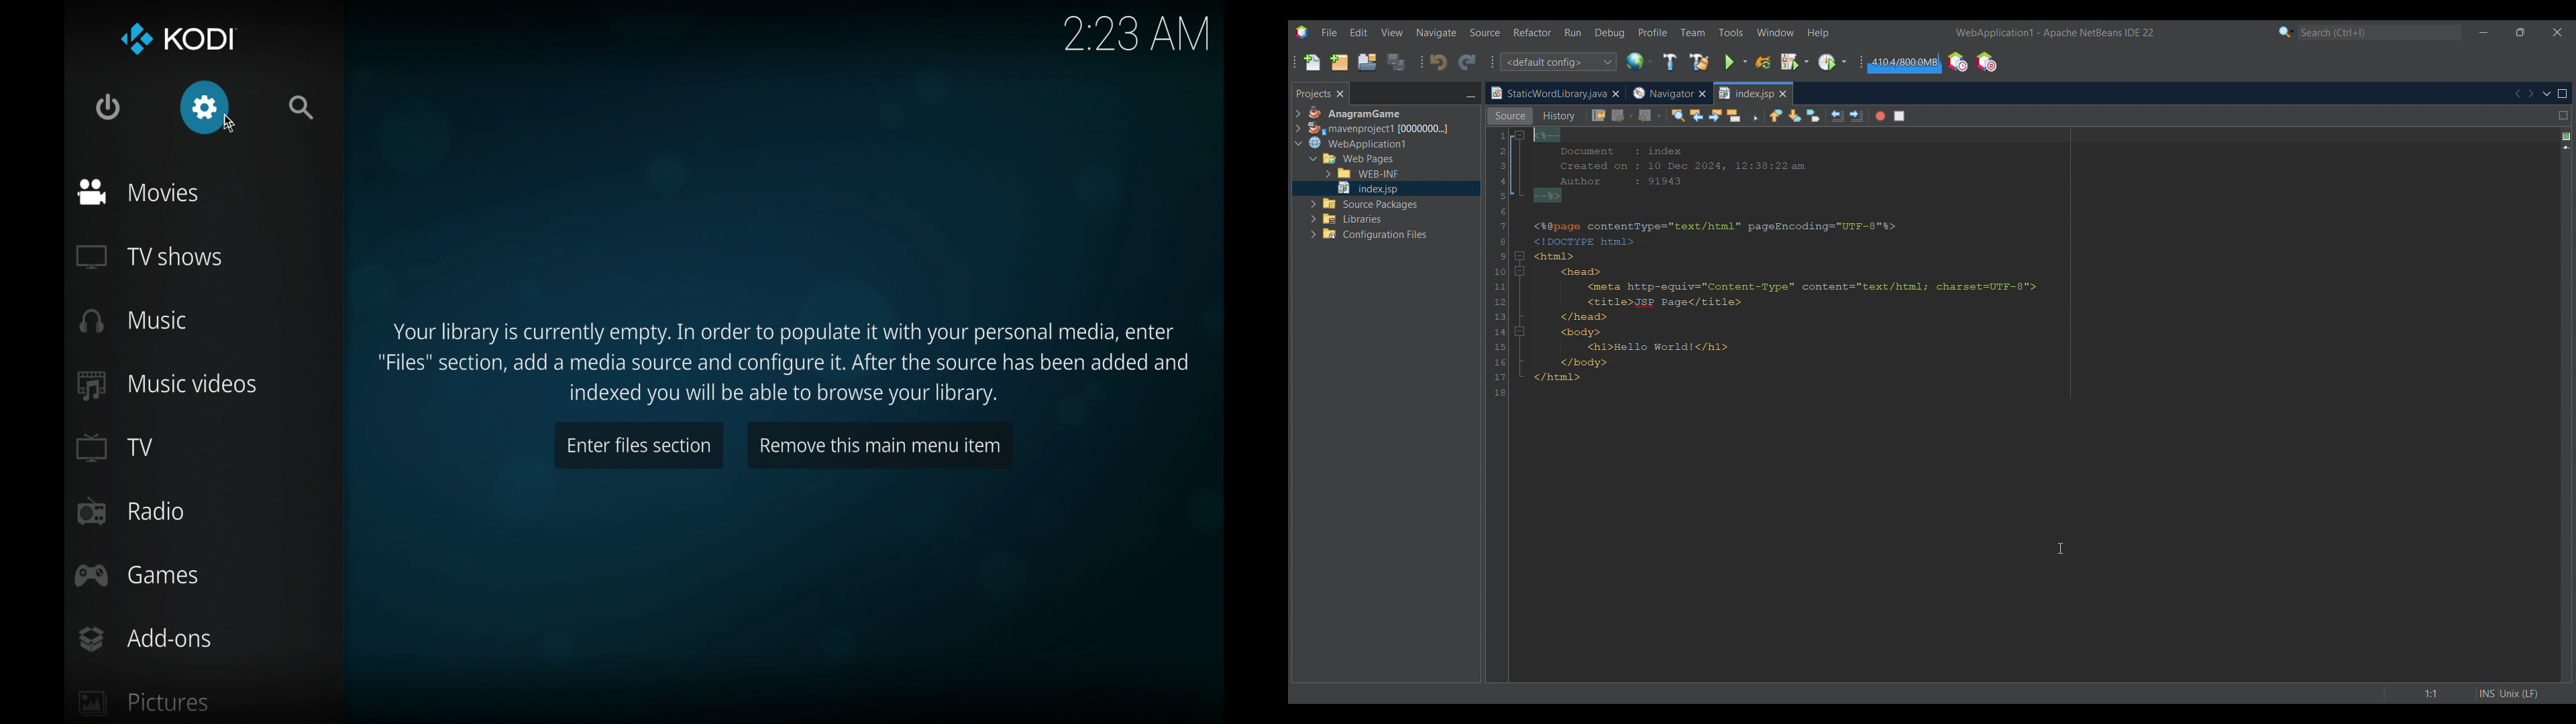  I want to click on 2:23 AM, so click(1136, 36).